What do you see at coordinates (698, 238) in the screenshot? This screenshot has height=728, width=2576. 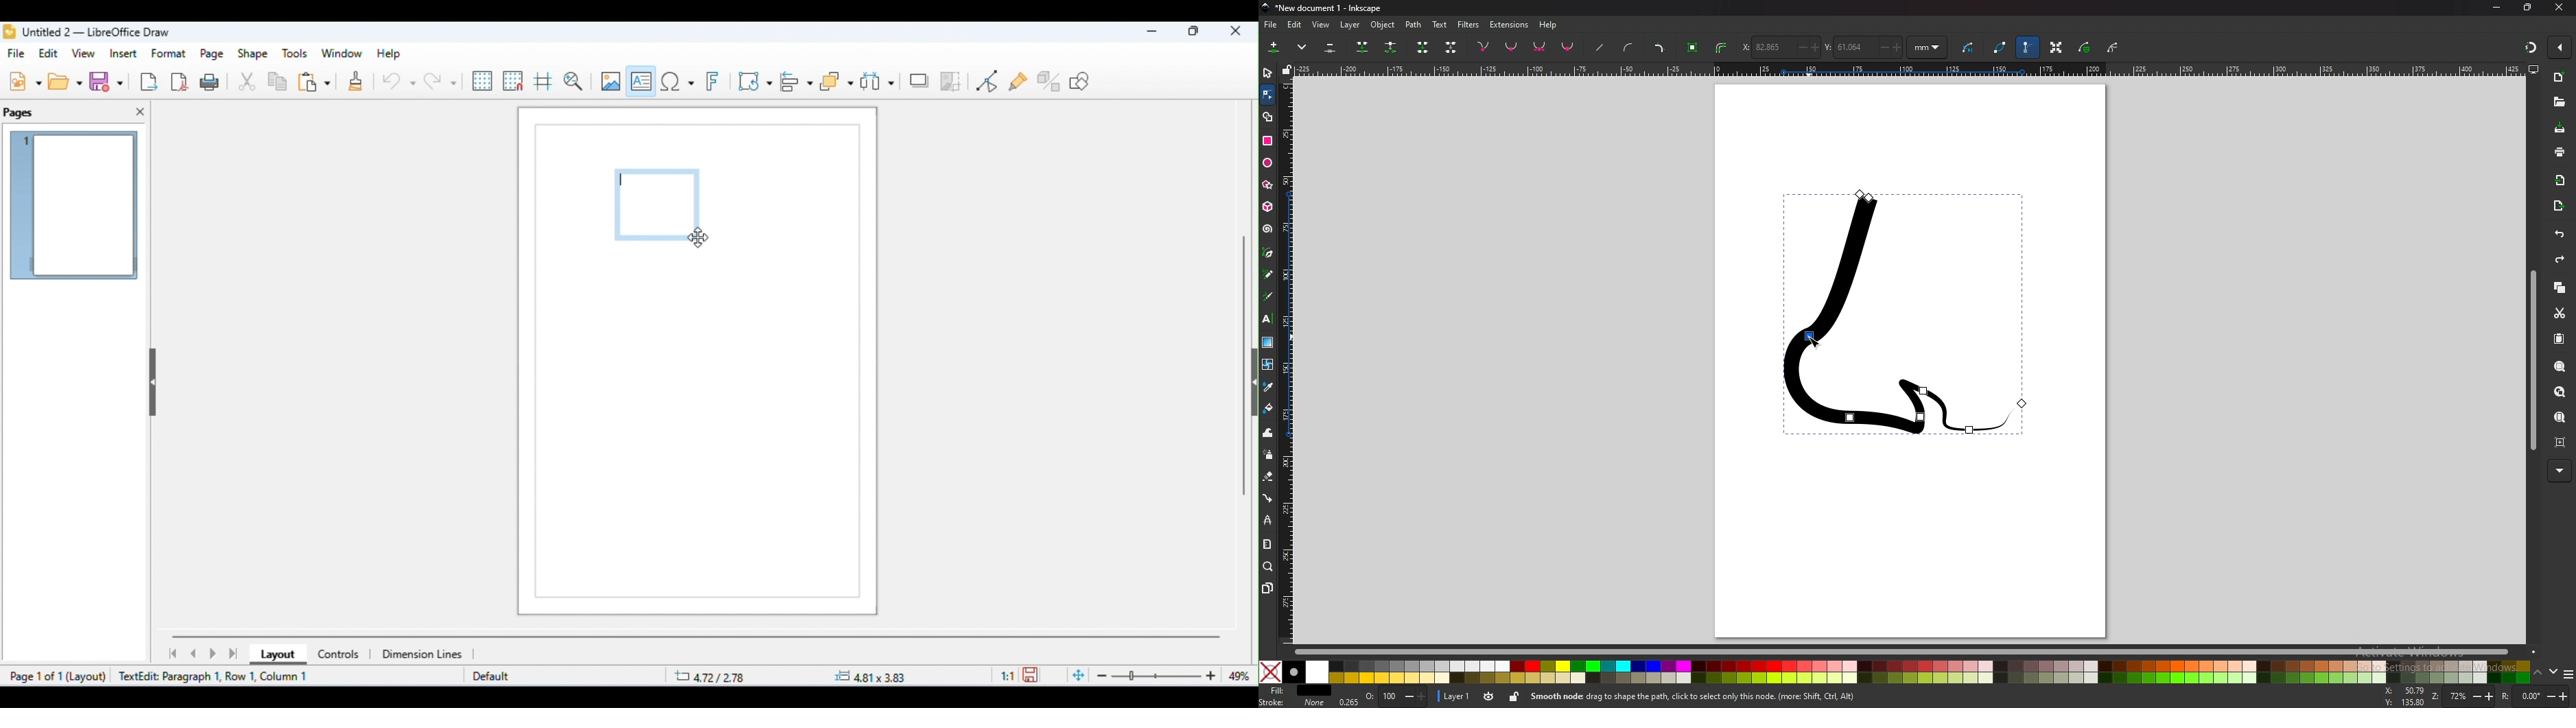 I see `cursor` at bounding box center [698, 238].